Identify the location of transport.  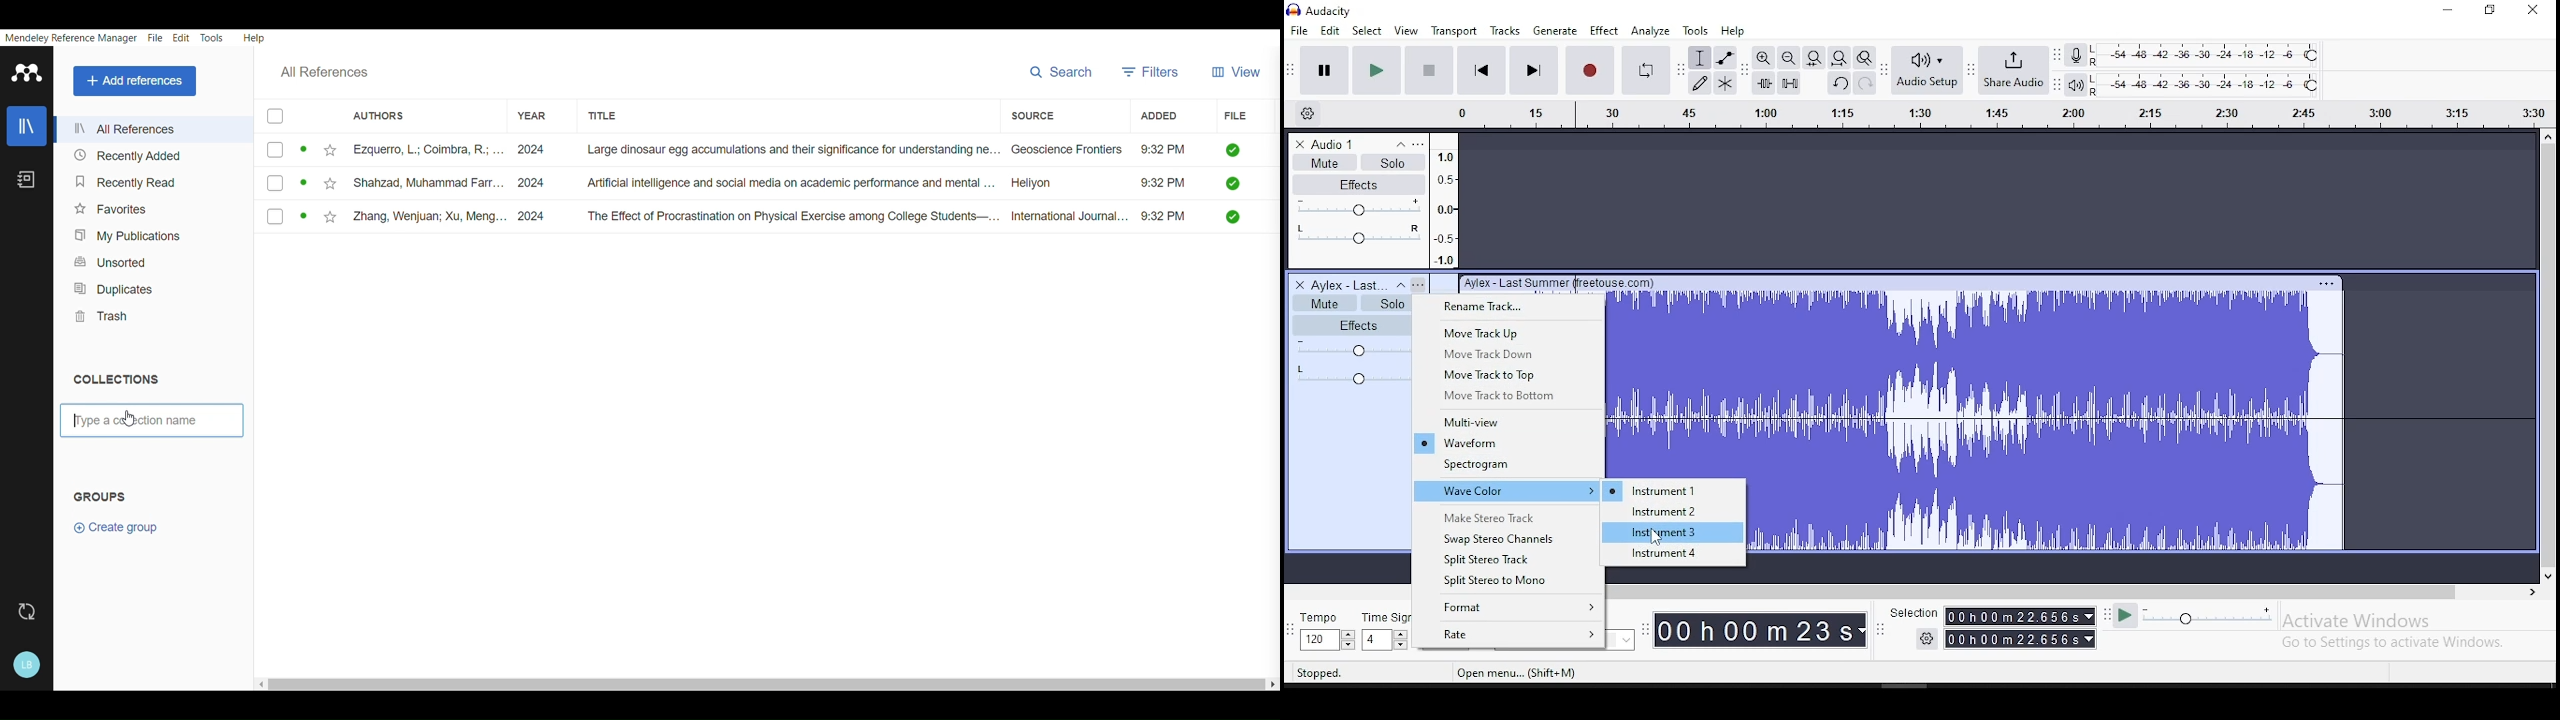
(1454, 30).